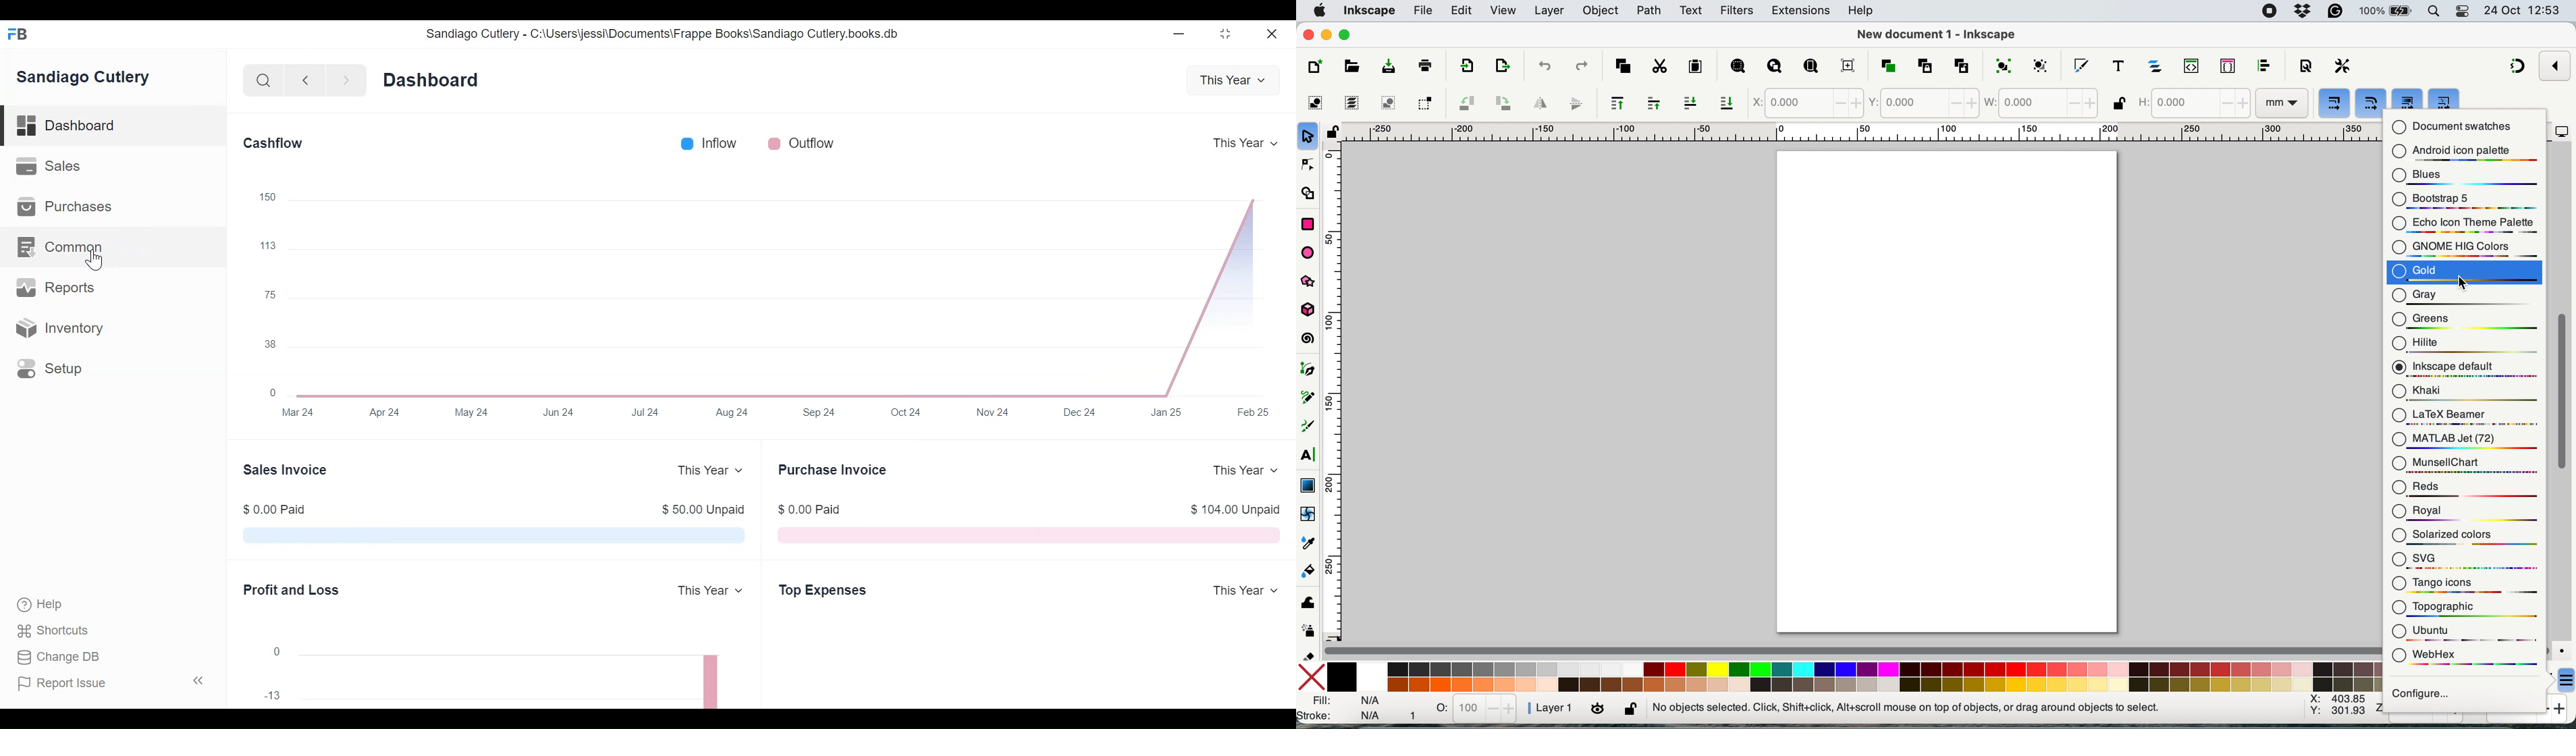  Describe the element at coordinates (2464, 441) in the screenshot. I see `matlab jet` at that location.